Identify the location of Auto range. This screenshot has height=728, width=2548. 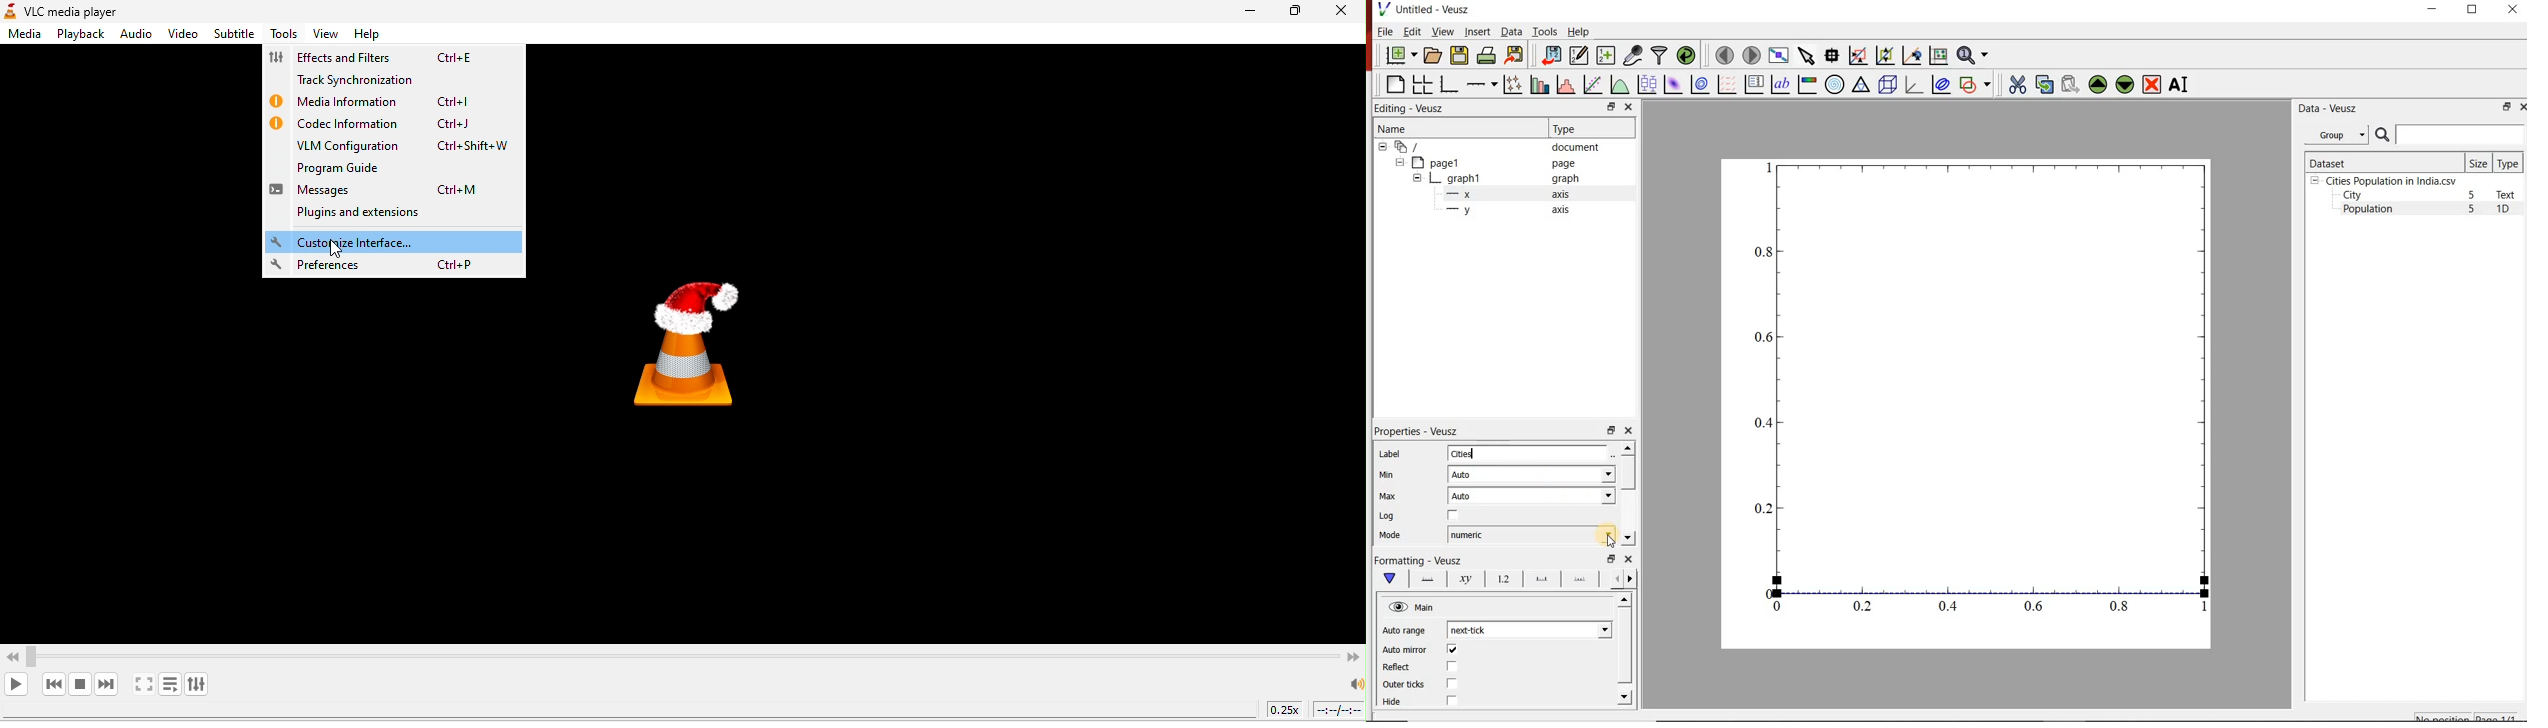
(1405, 631).